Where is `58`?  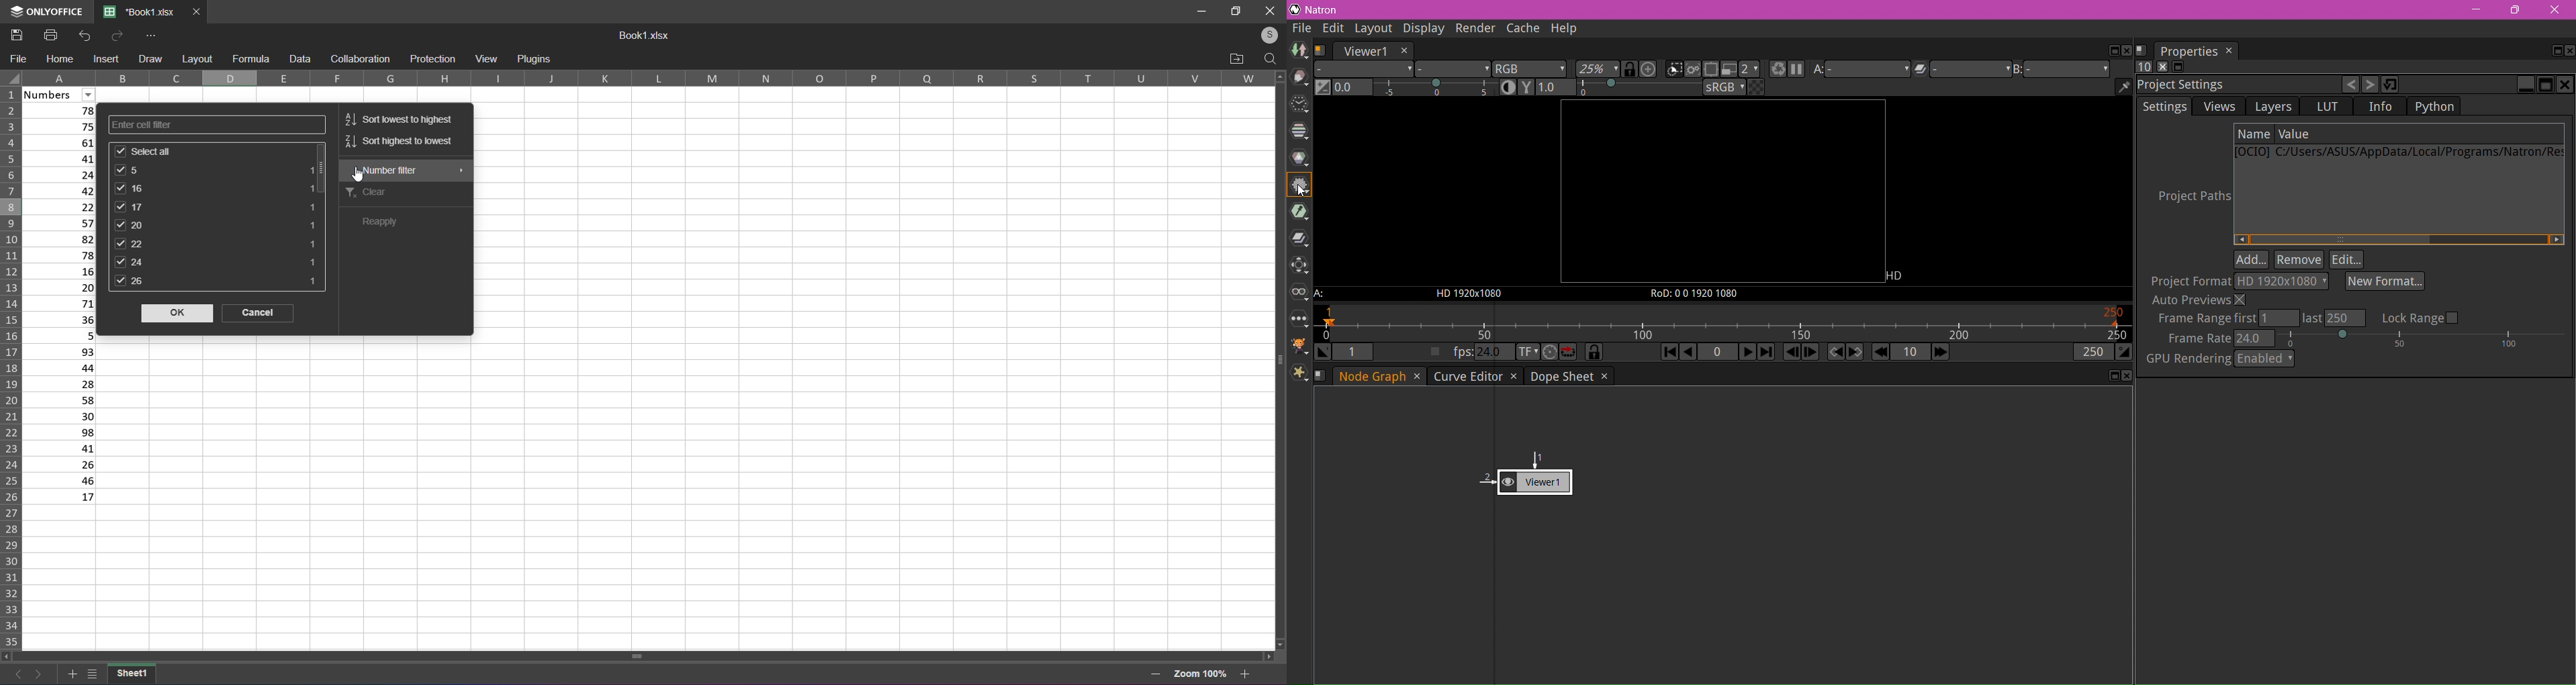 58 is located at coordinates (60, 400).